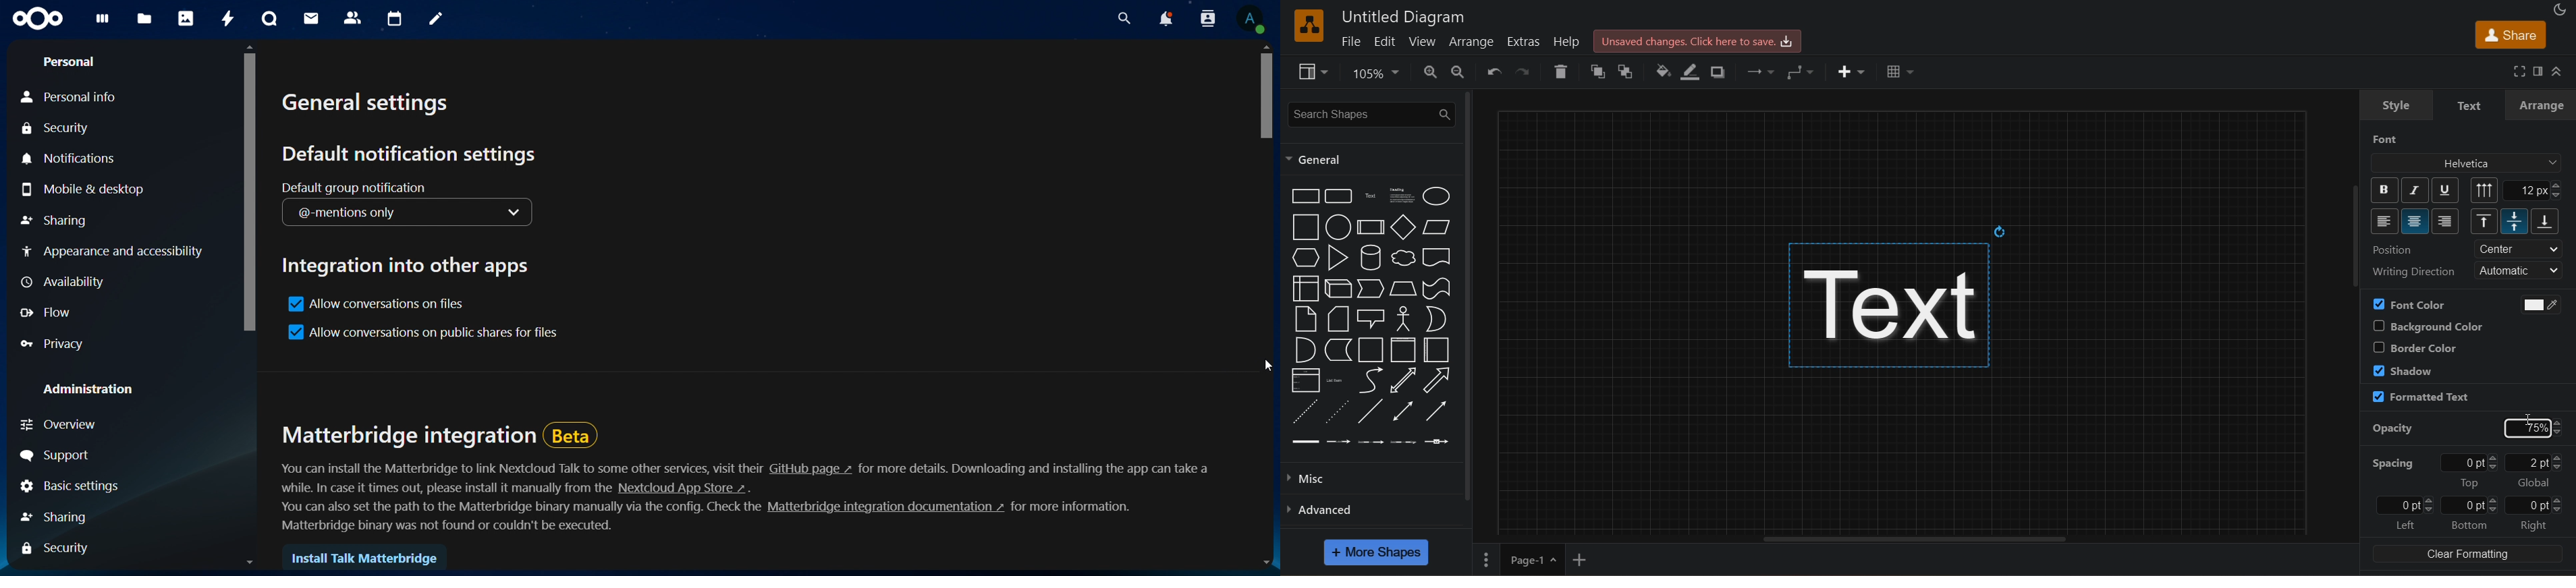 This screenshot has height=588, width=2576. What do you see at coordinates (1405, 319) in the screenshot?
I see `actor` at bounding box center [1405, 319].